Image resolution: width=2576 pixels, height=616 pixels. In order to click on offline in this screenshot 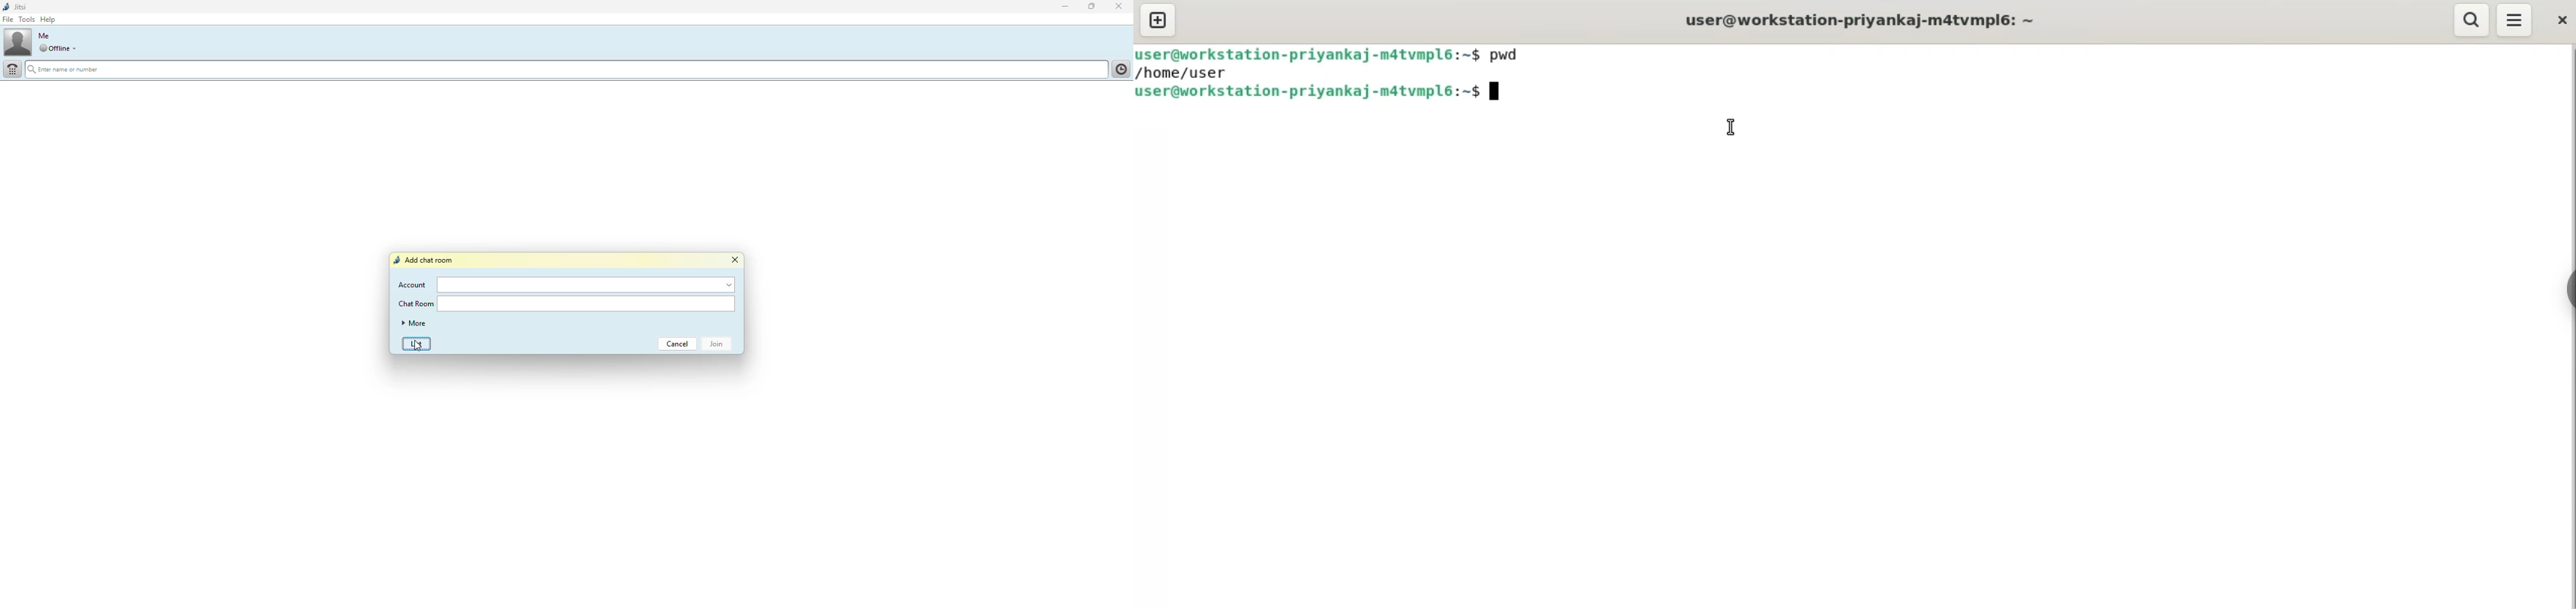, I will do `click(54, 48)`.